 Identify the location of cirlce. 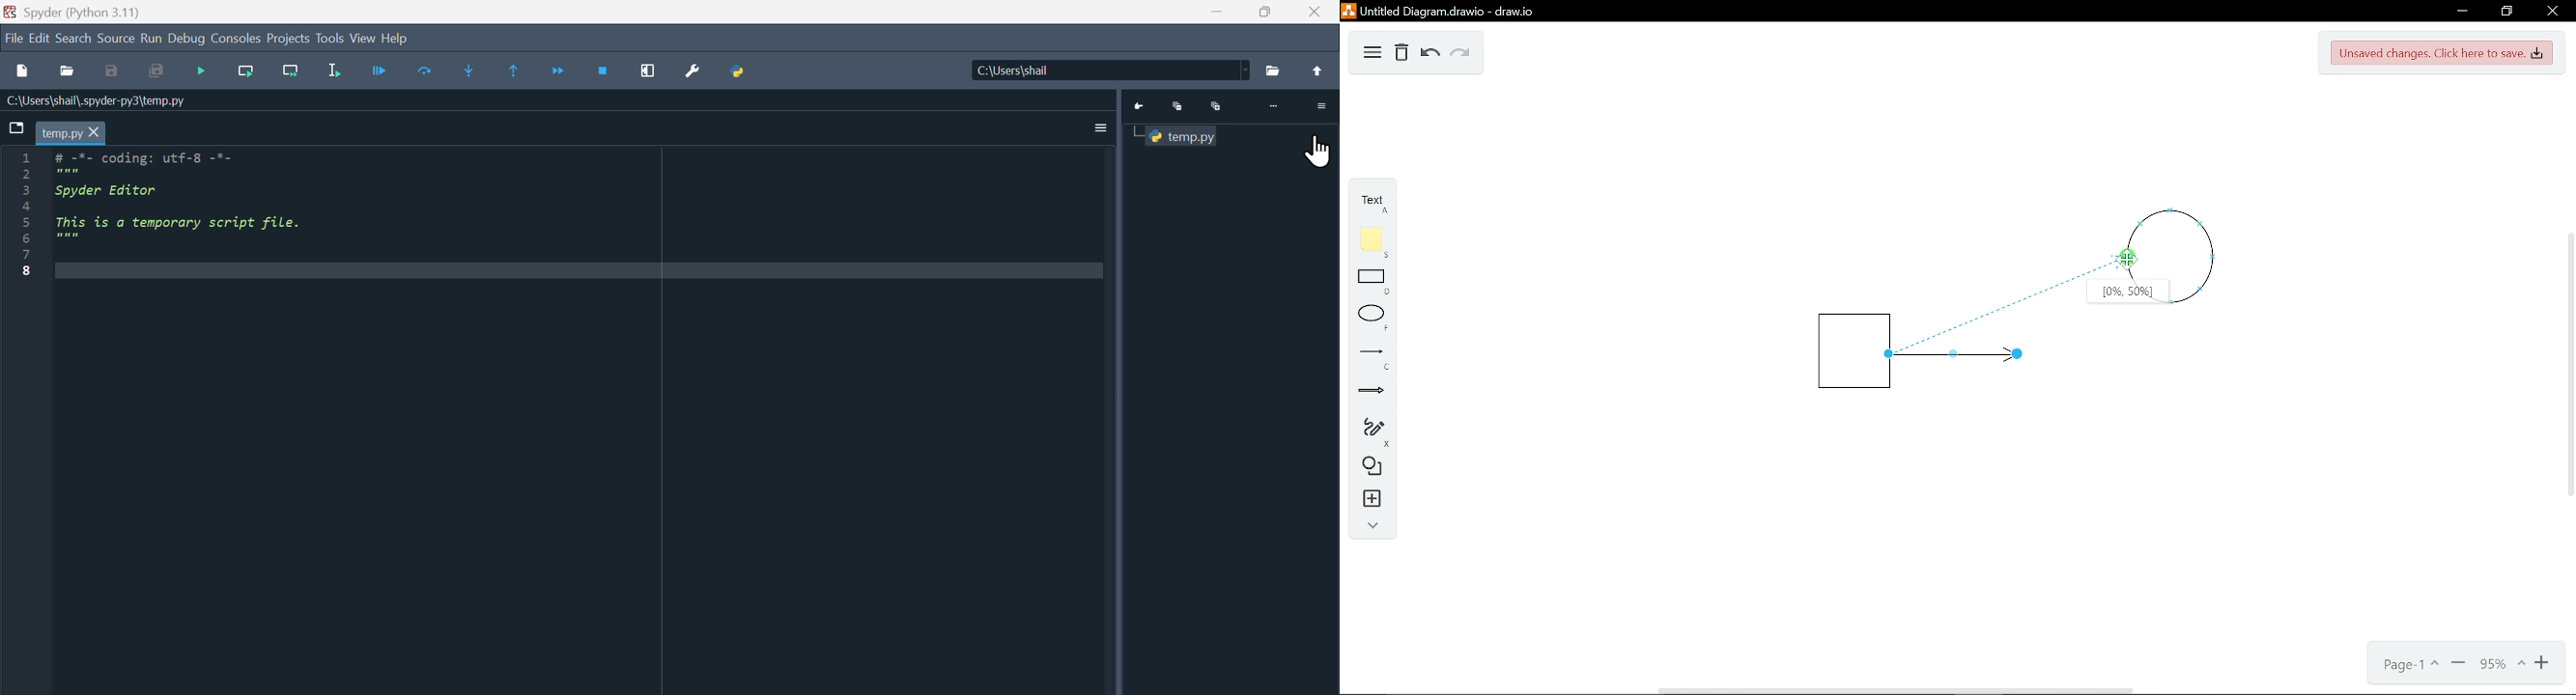
(2176, 227).